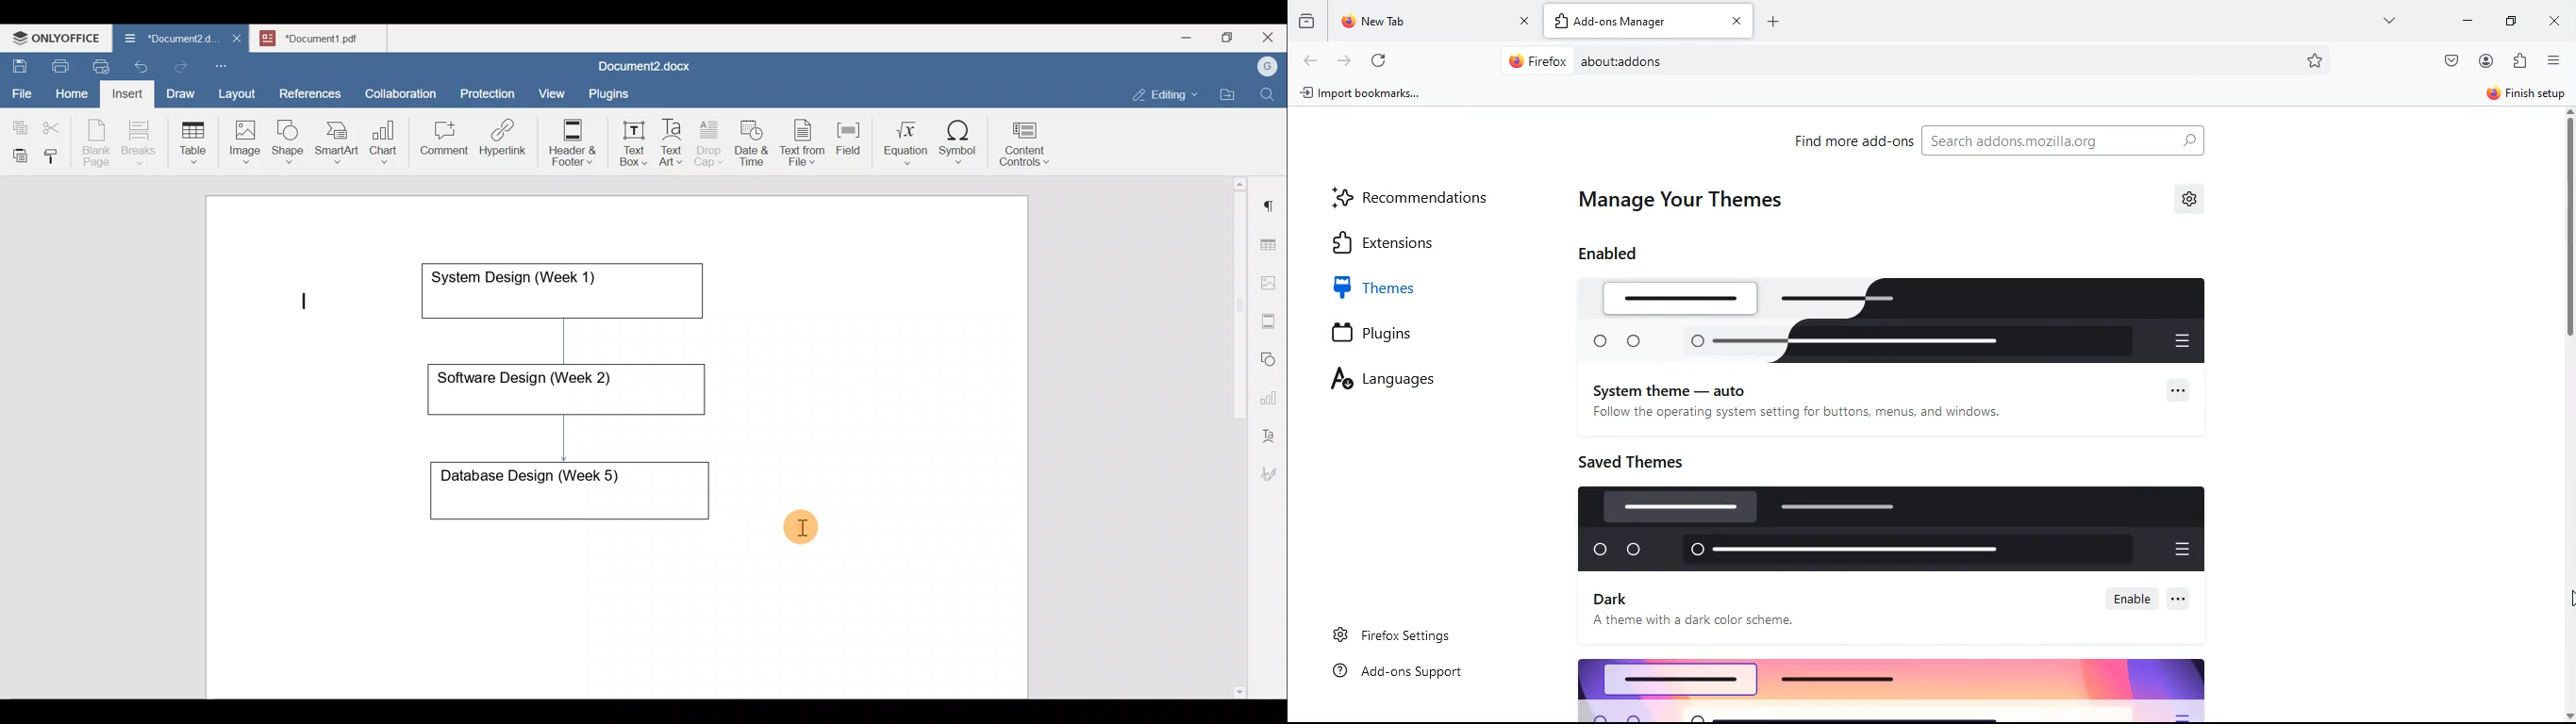  What do you see at coordinates (1615, 253) in the screenshot?
I see `enabled` at bounding box center [1615, 253].